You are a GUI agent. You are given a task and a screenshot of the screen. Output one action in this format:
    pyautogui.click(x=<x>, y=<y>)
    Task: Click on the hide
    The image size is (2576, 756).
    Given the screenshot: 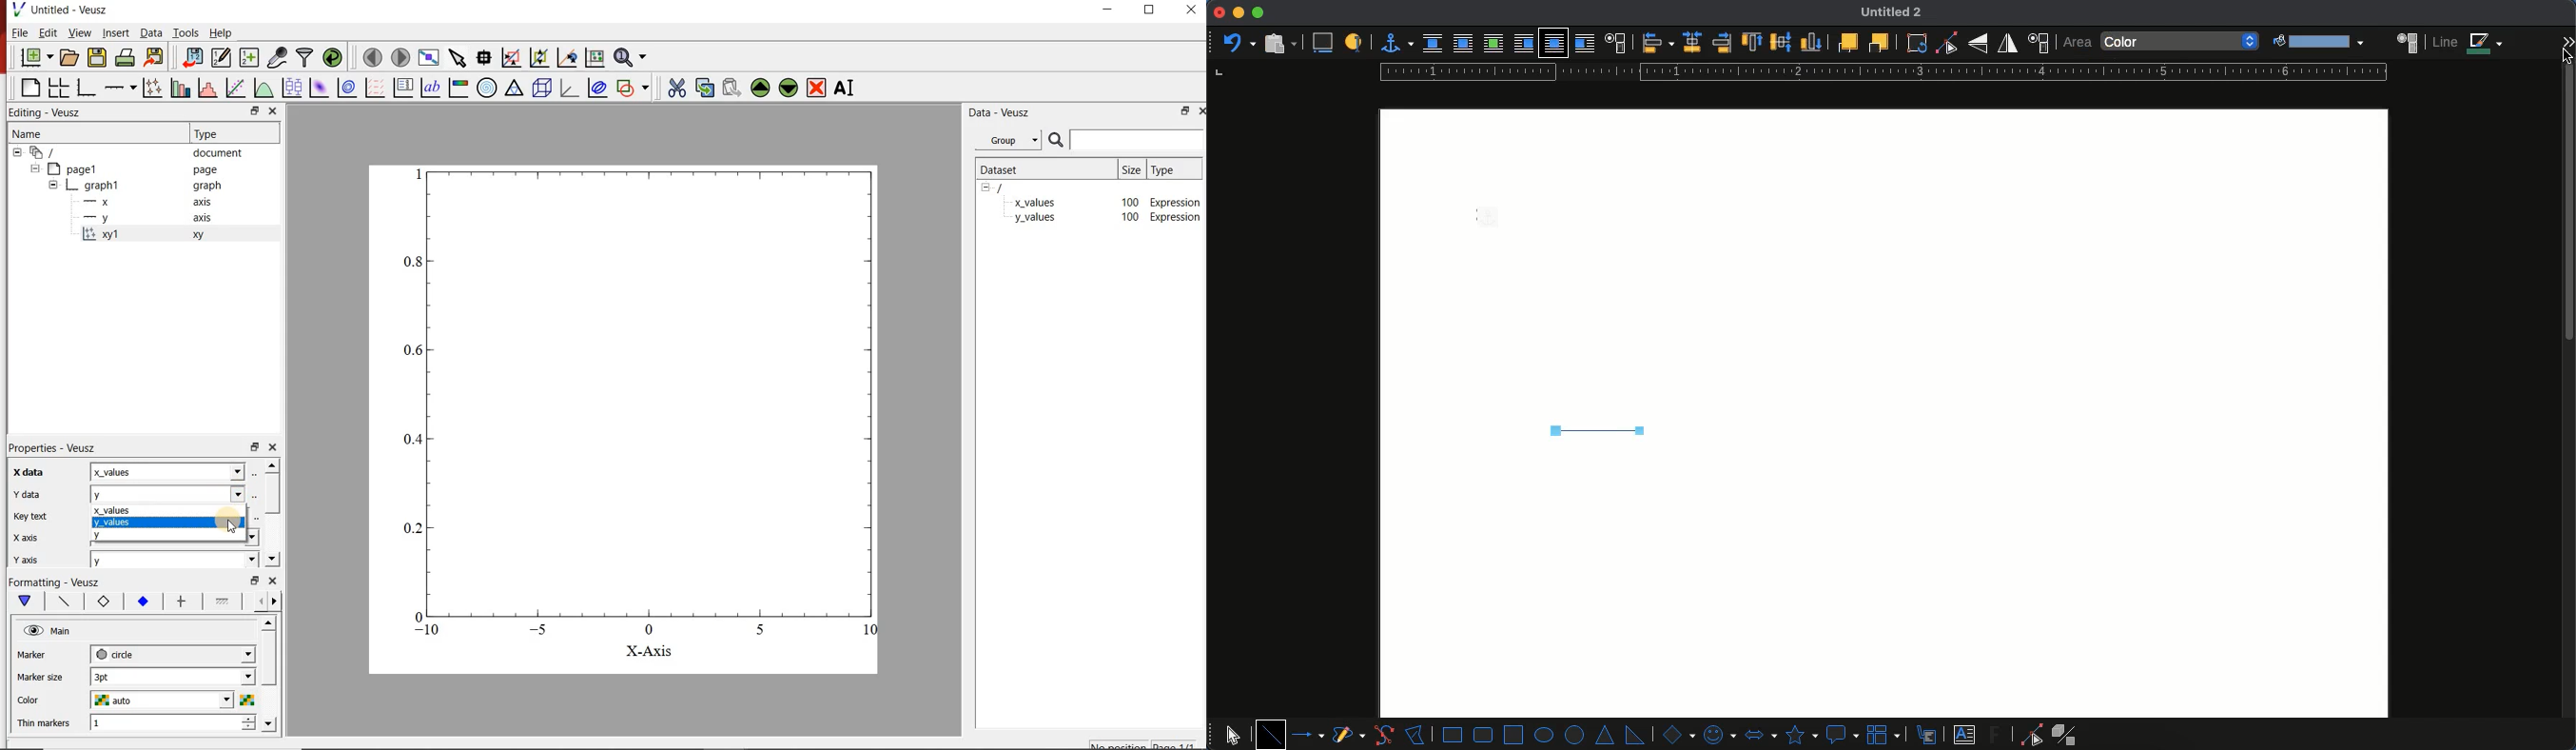 What is the action you would take?
    pyautogui.click(x=53, y=184)
    